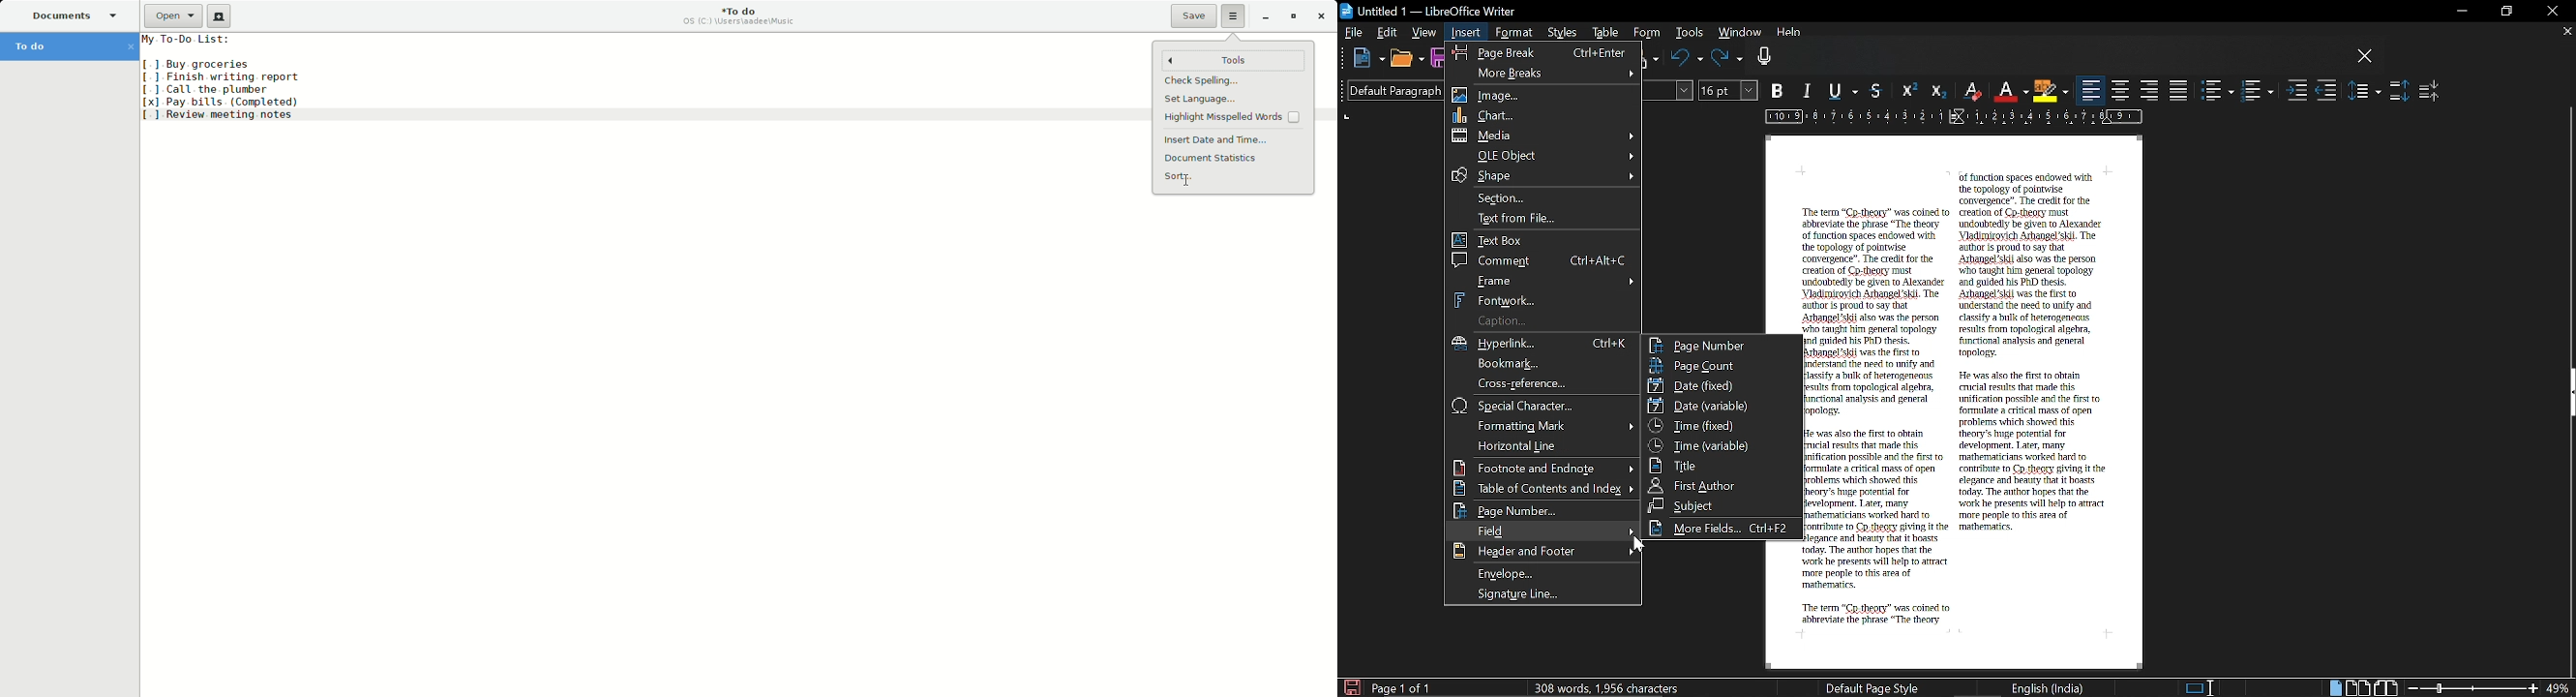  I want to click on Table of contents and index, so click(1544, 489).